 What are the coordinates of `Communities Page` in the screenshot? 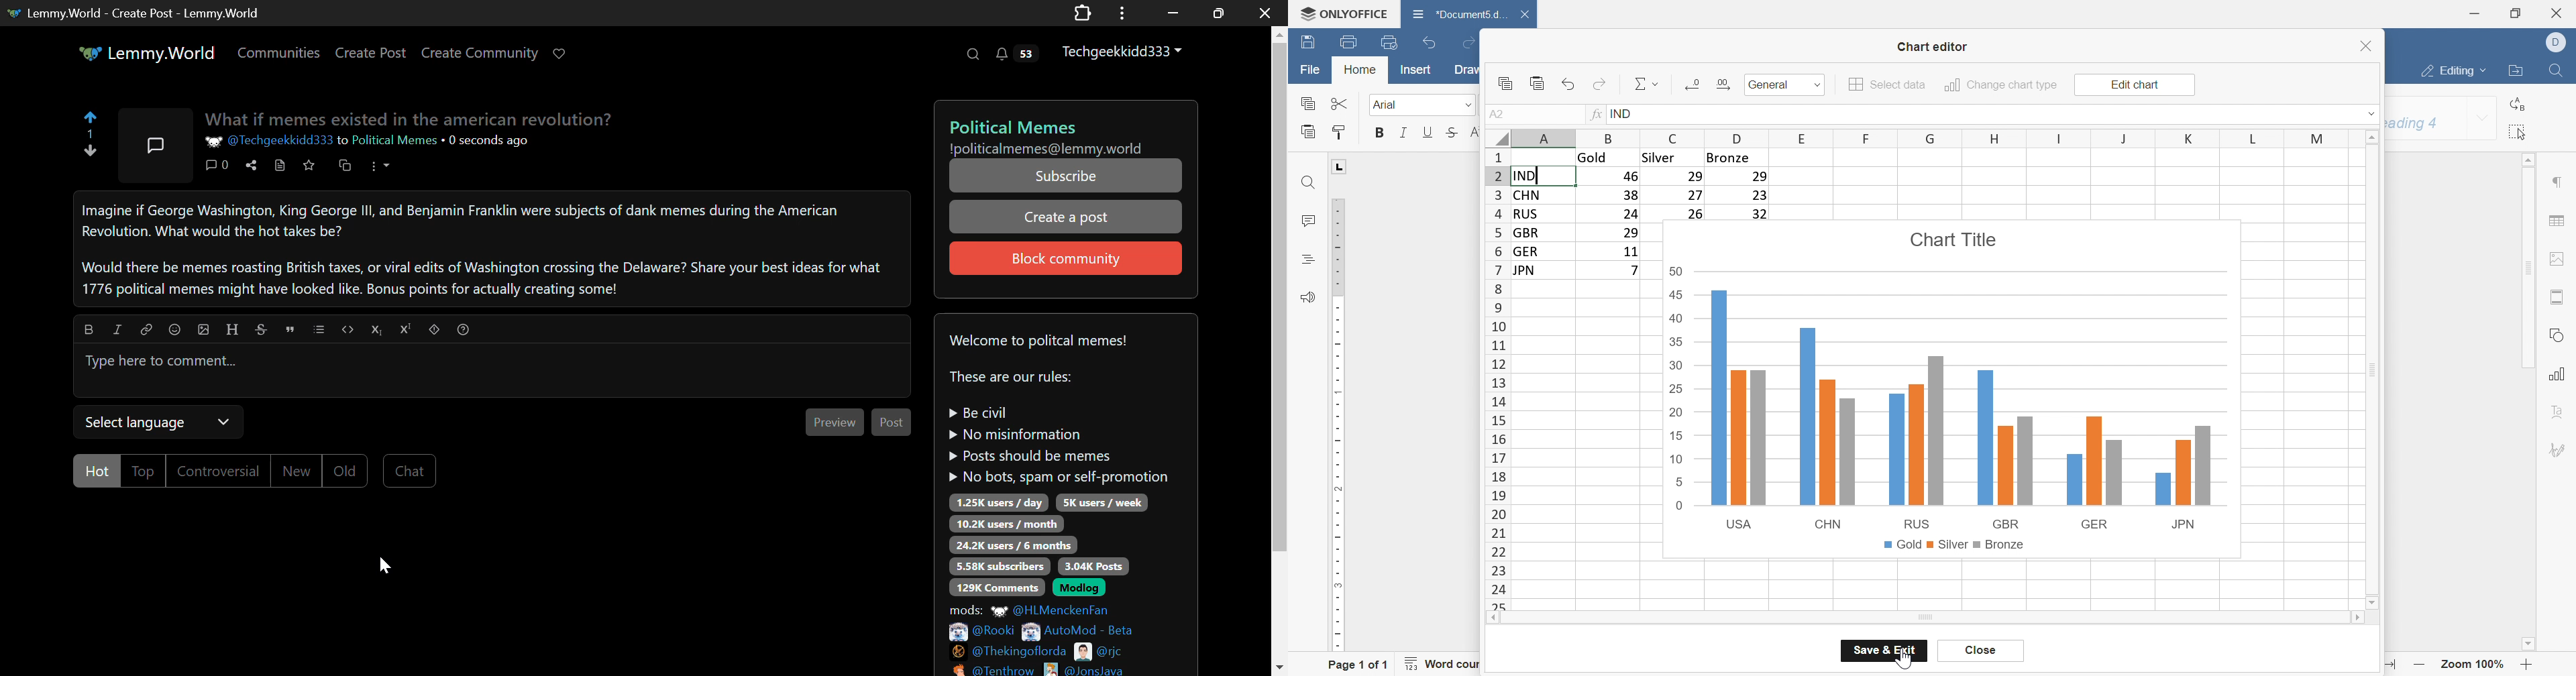 It's located at (278, 52).